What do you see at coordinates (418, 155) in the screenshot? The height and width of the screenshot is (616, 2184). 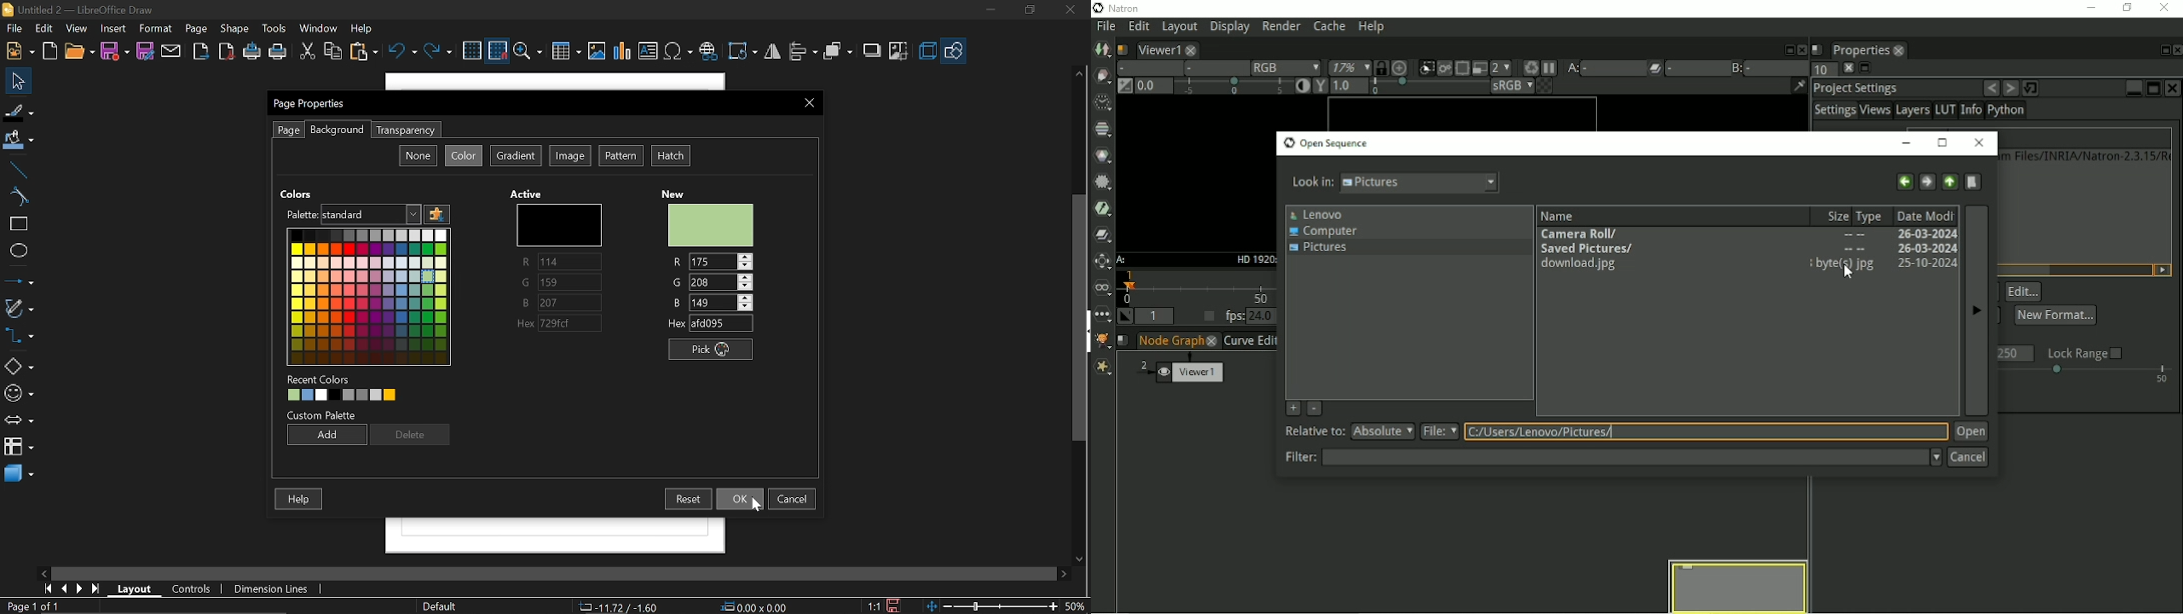 I see `None` at bounding box center [418, 155].